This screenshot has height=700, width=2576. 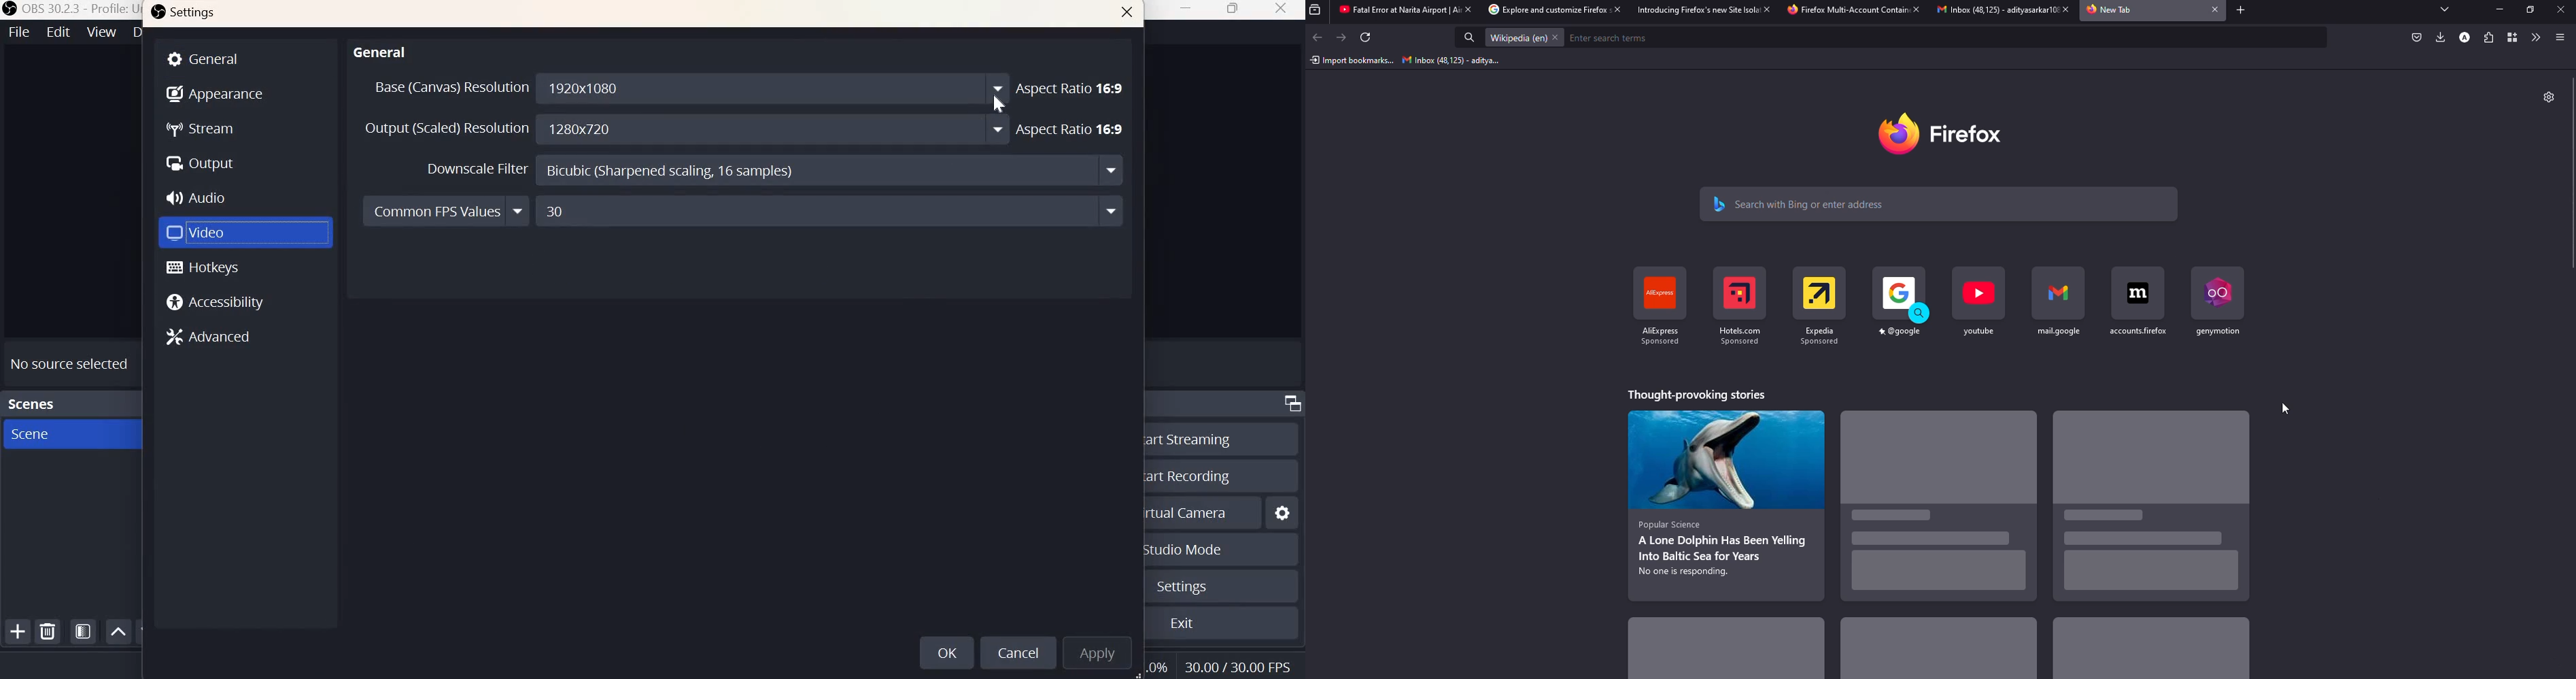 What do you see at coordinates (2439, 37) in the screenshot?
I see `downloads` at bounding box center [2439, 37].